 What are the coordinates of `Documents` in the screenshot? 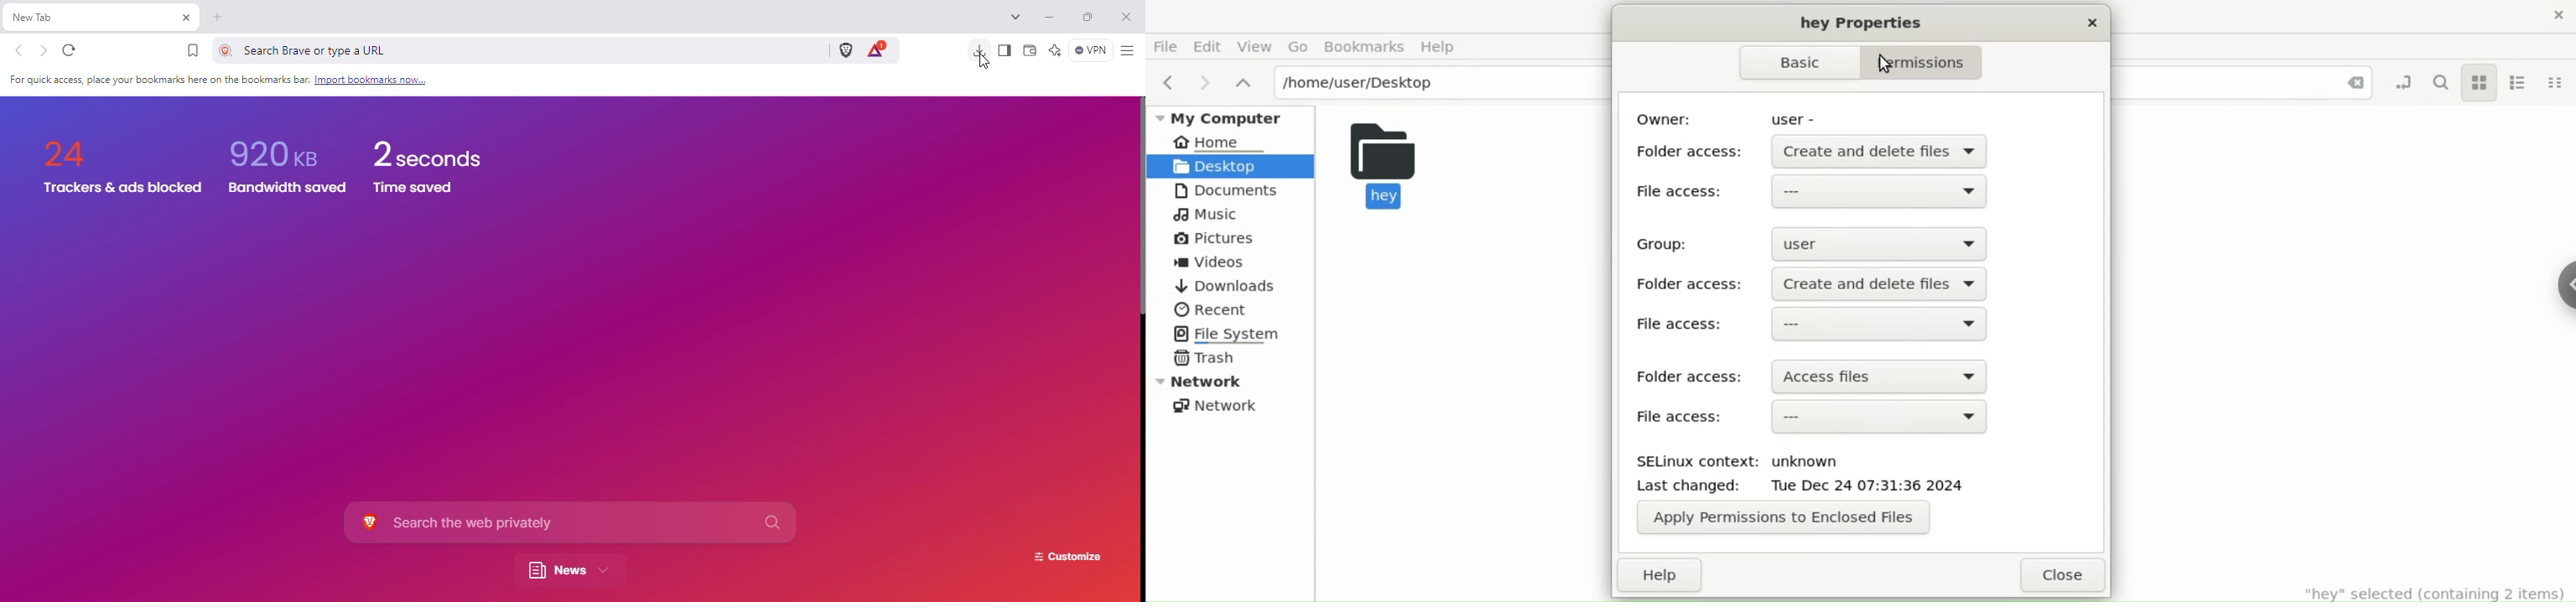 It's located at (1224, 191).